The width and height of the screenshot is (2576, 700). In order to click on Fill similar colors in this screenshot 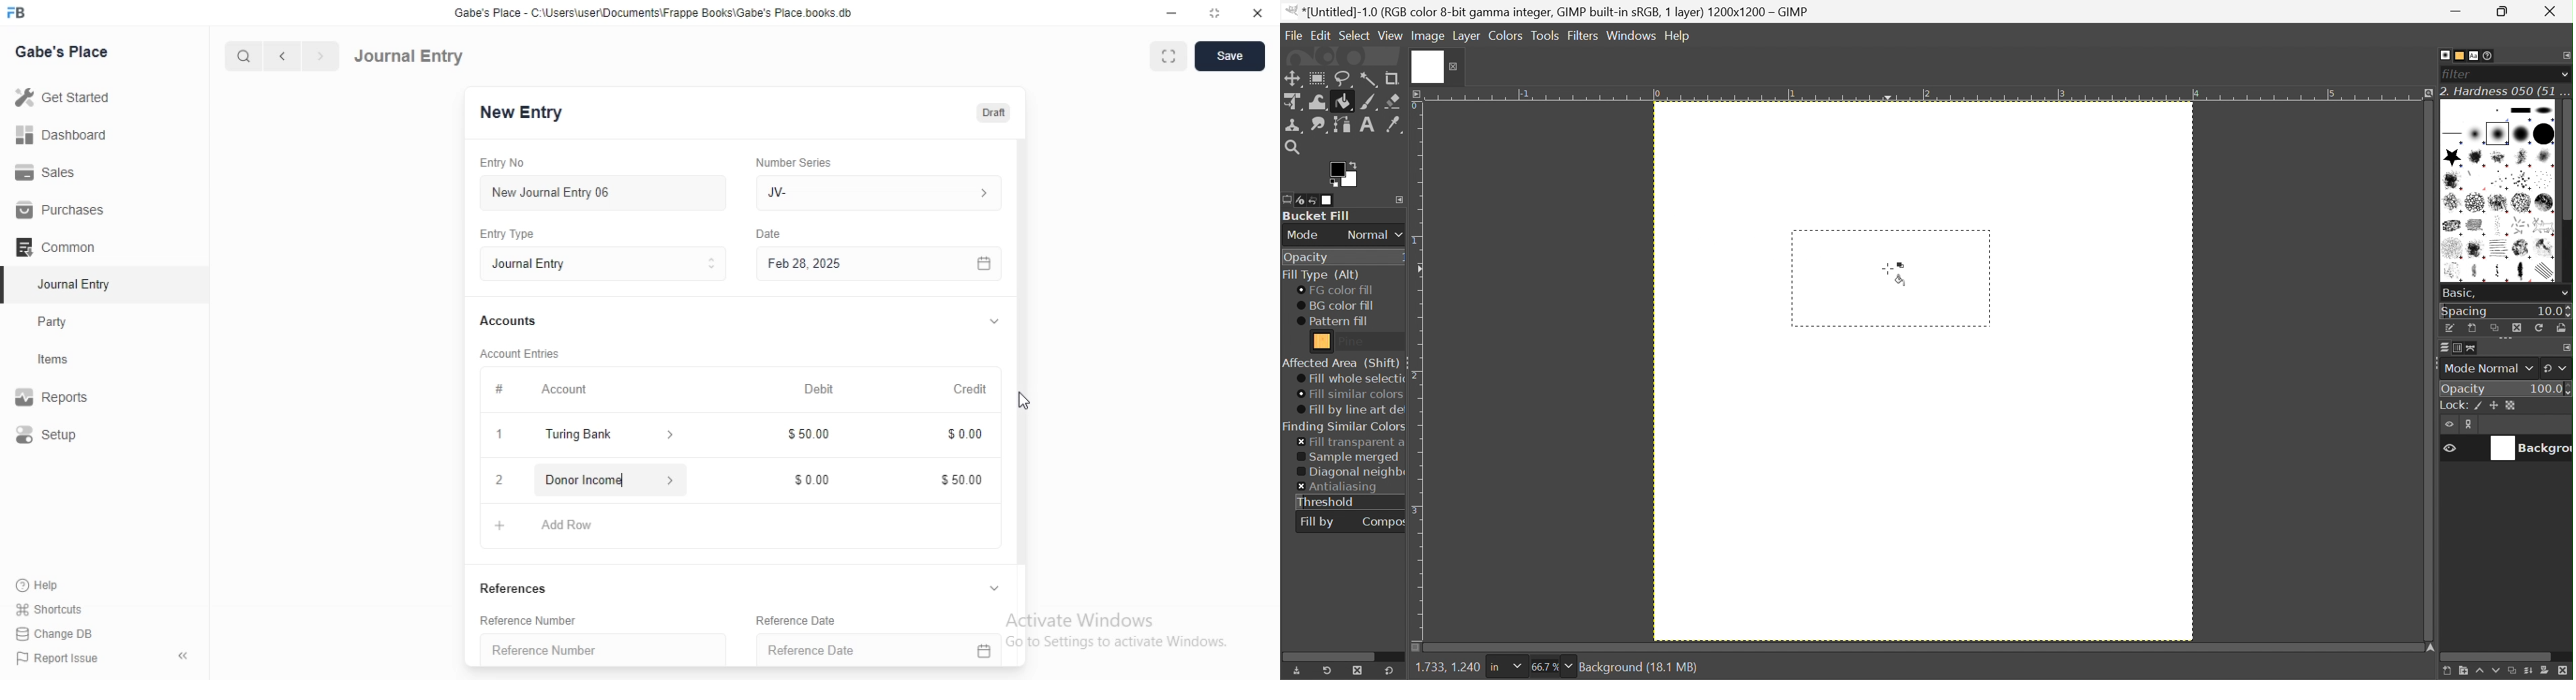, I will do `click(1349, 395)`.